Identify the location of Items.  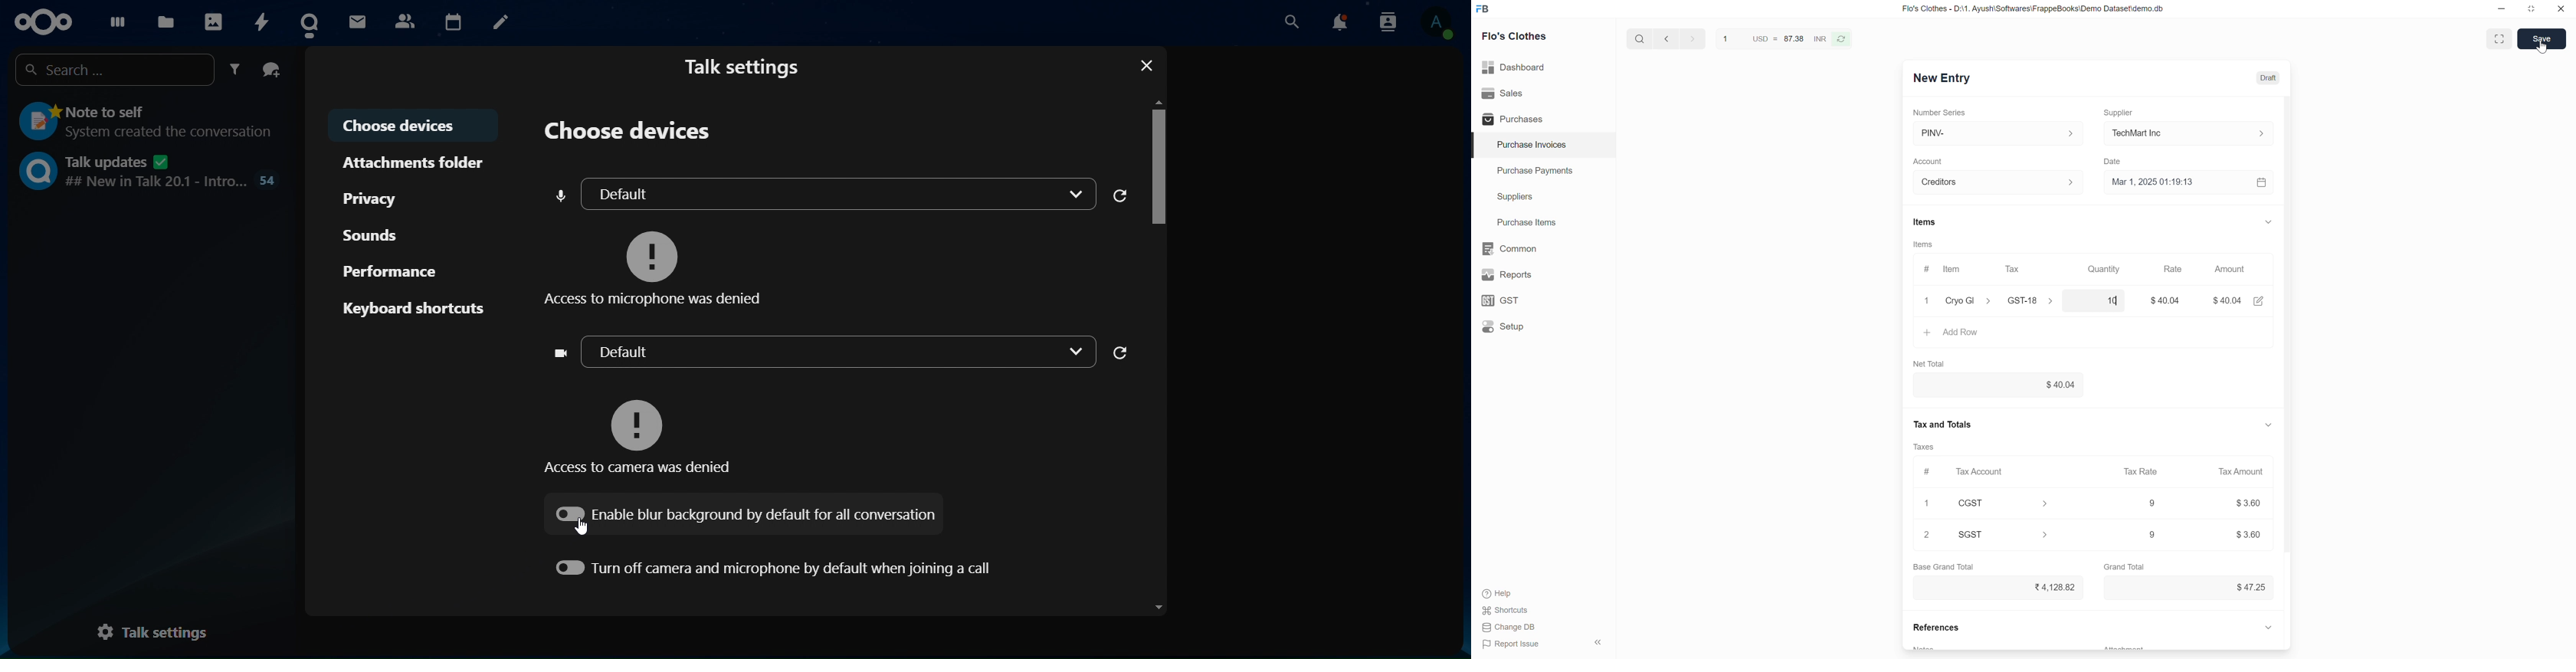
(1923, 244).